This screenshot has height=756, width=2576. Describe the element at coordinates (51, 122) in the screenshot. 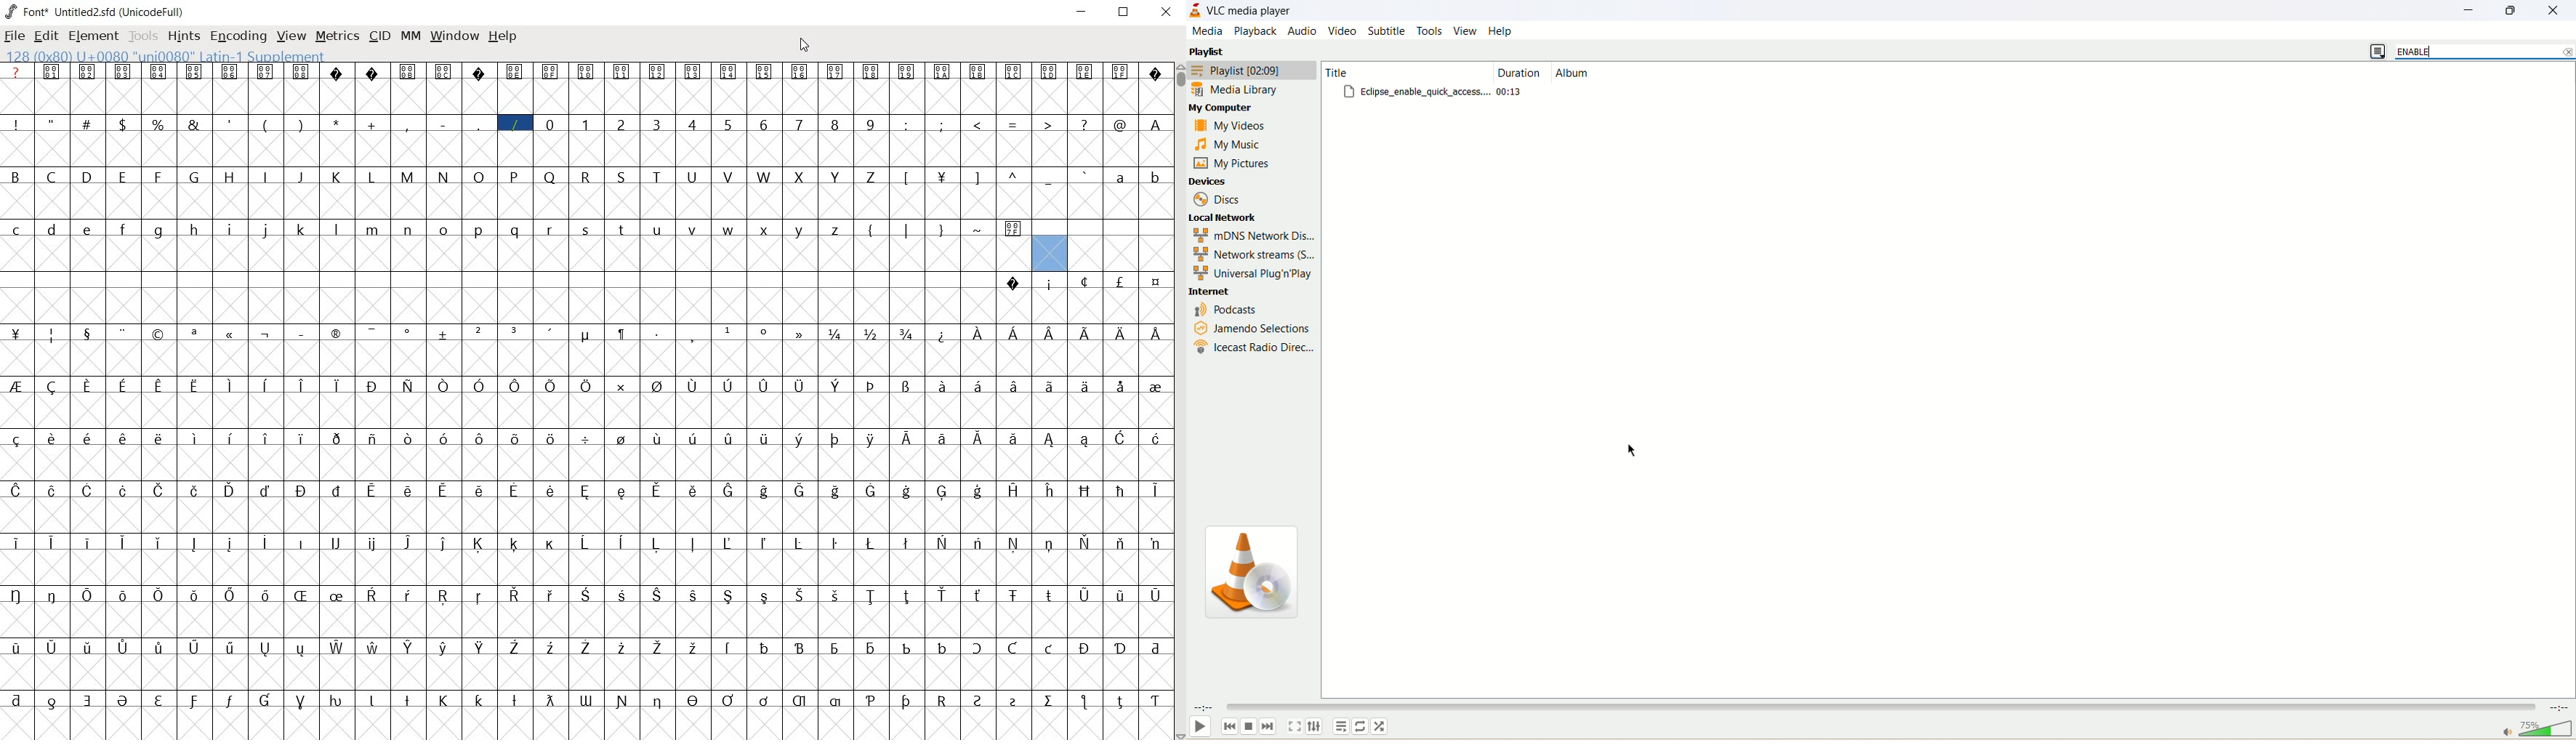

I see `glyph` at that location.